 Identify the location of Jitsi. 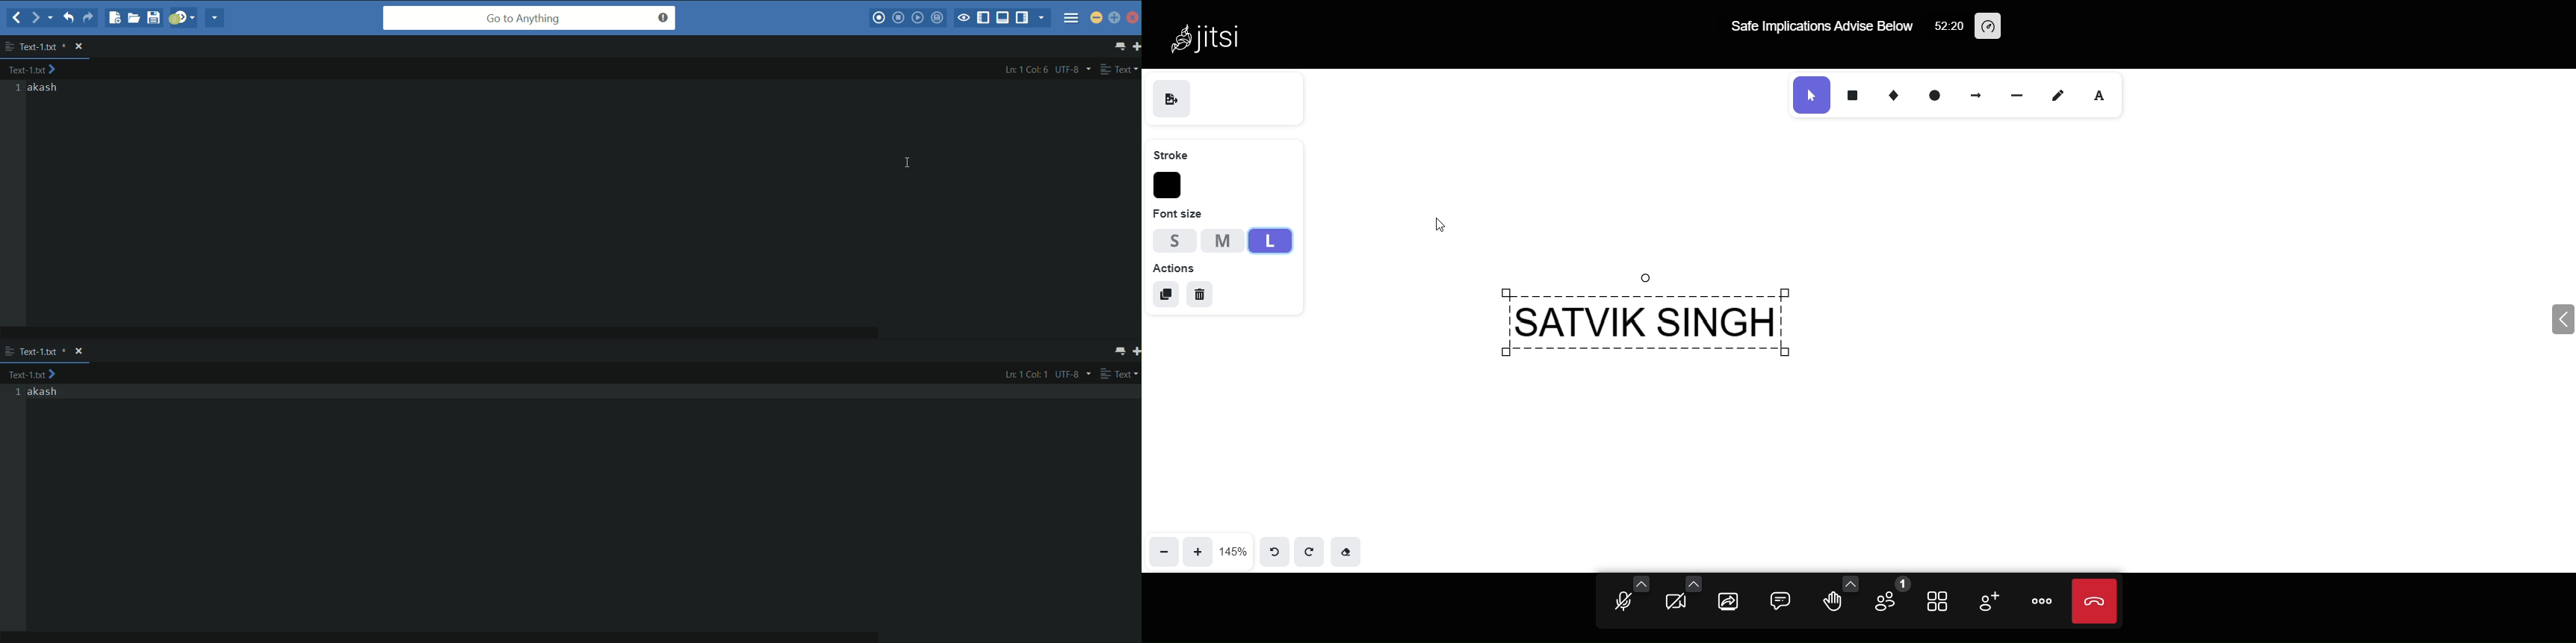
(1214, 37).